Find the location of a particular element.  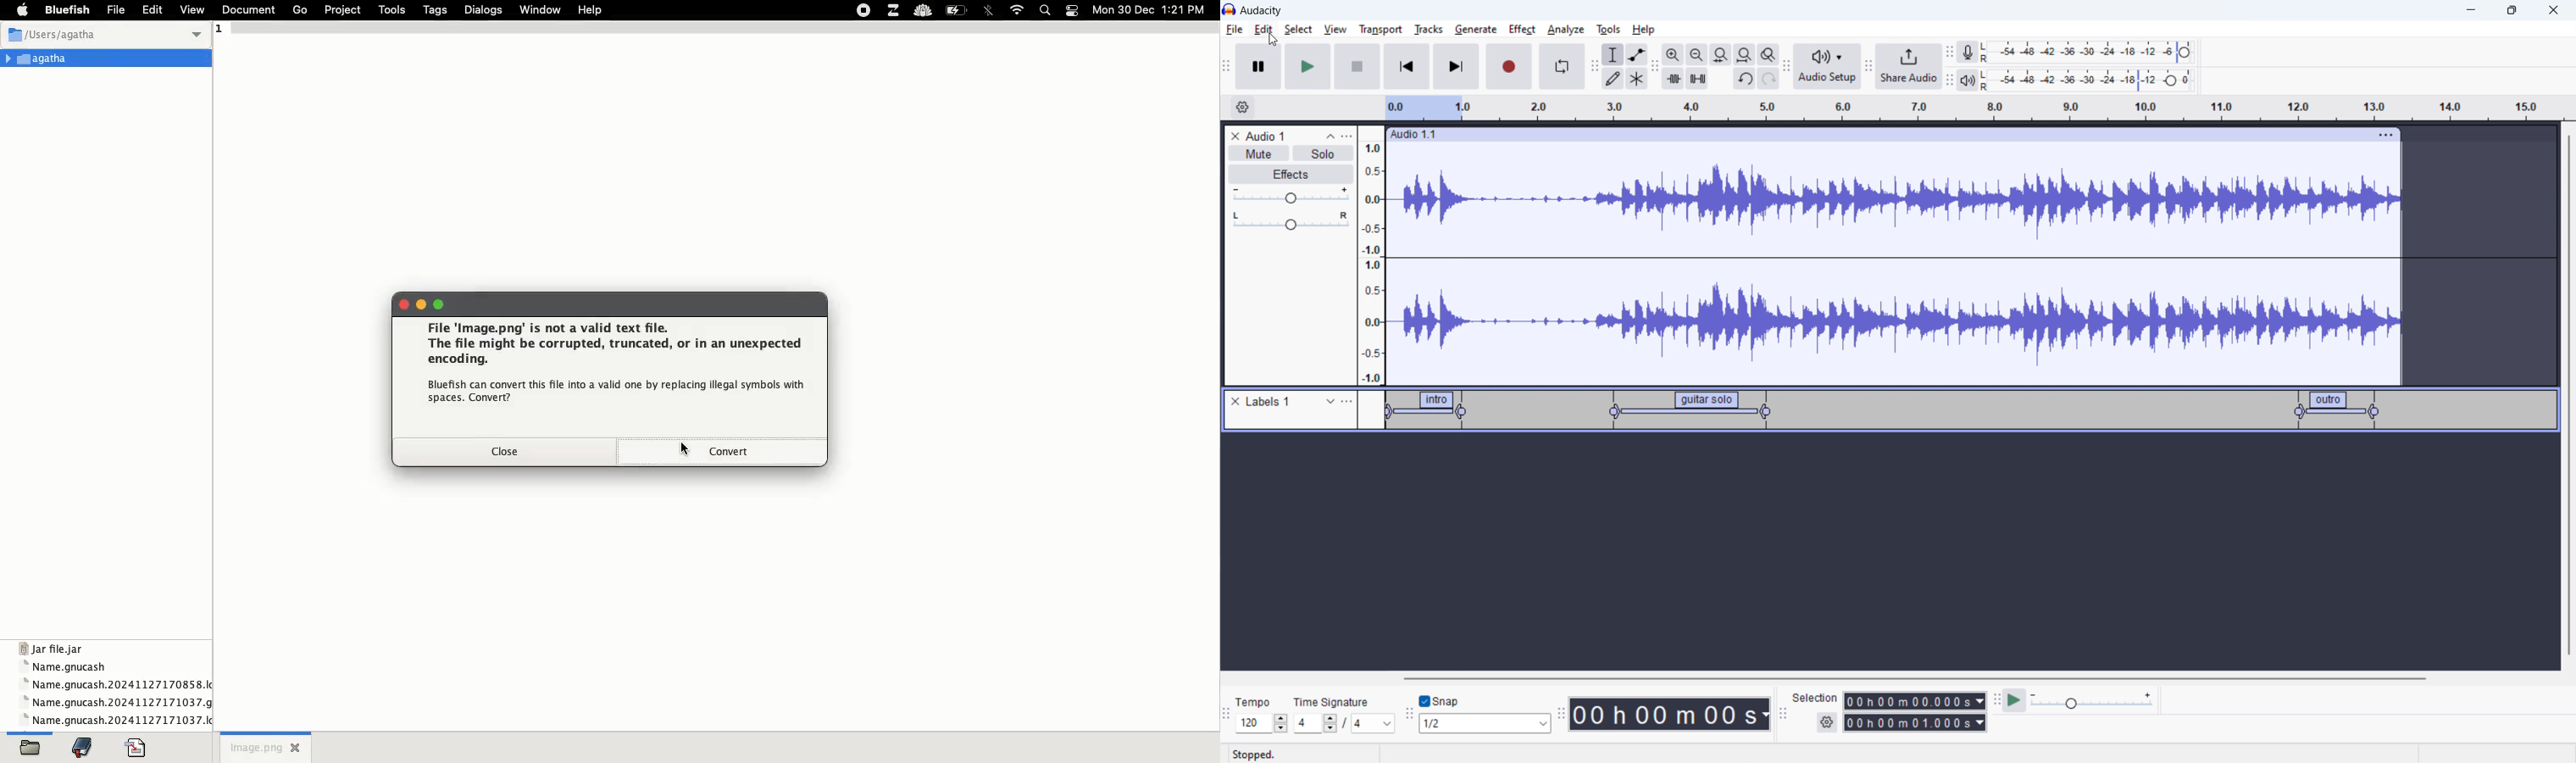

tags is located at coordinates (438, 11).